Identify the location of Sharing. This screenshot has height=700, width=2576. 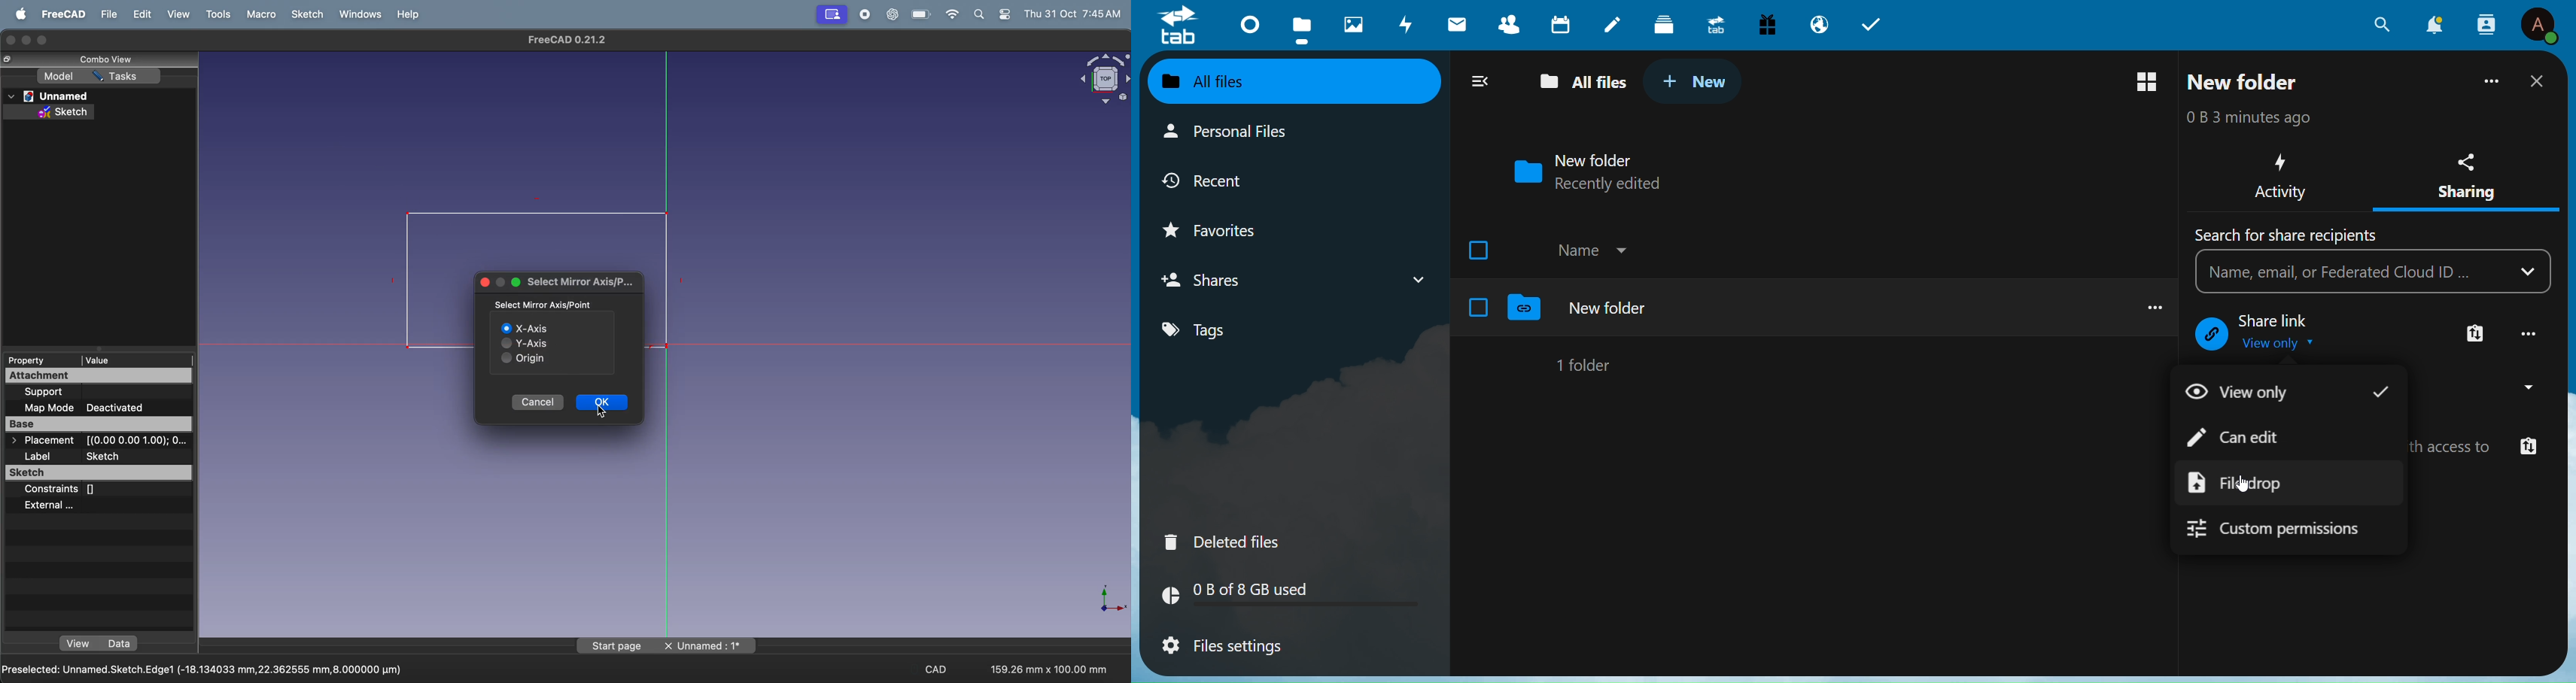
(2468, 171).